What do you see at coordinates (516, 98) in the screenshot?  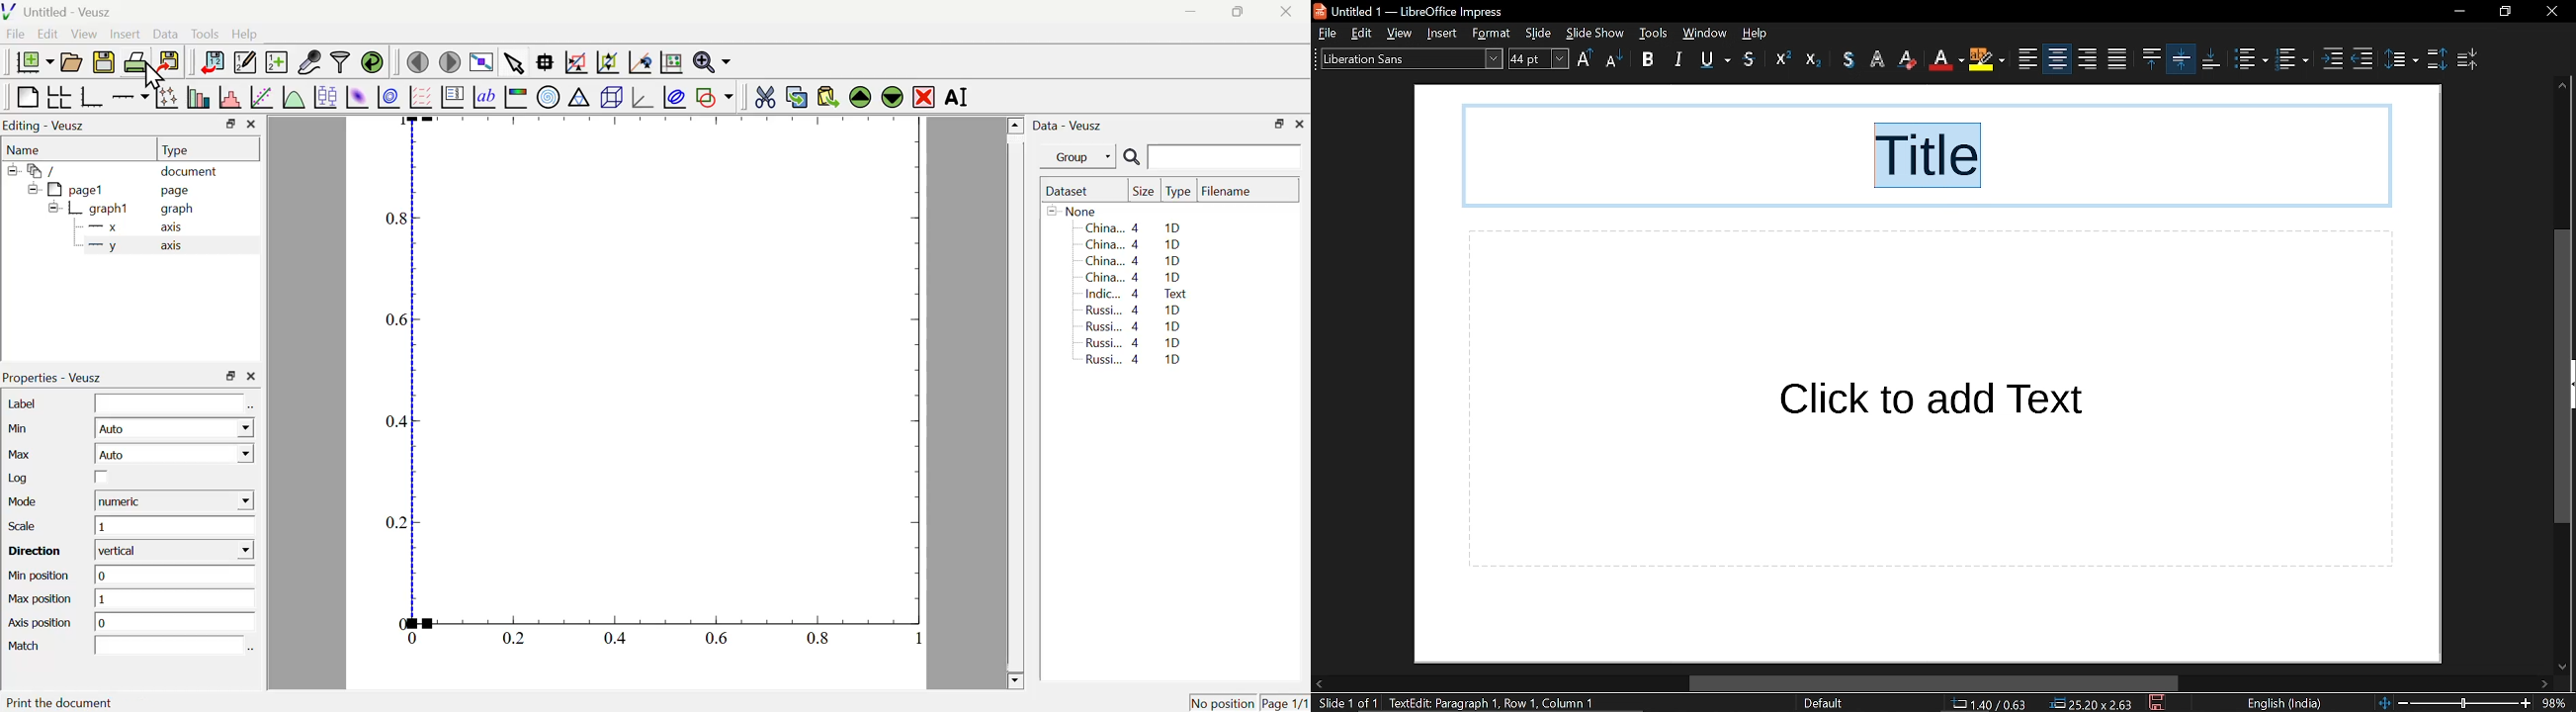 I see `Image Color bar` at bounding box center [516, 98].